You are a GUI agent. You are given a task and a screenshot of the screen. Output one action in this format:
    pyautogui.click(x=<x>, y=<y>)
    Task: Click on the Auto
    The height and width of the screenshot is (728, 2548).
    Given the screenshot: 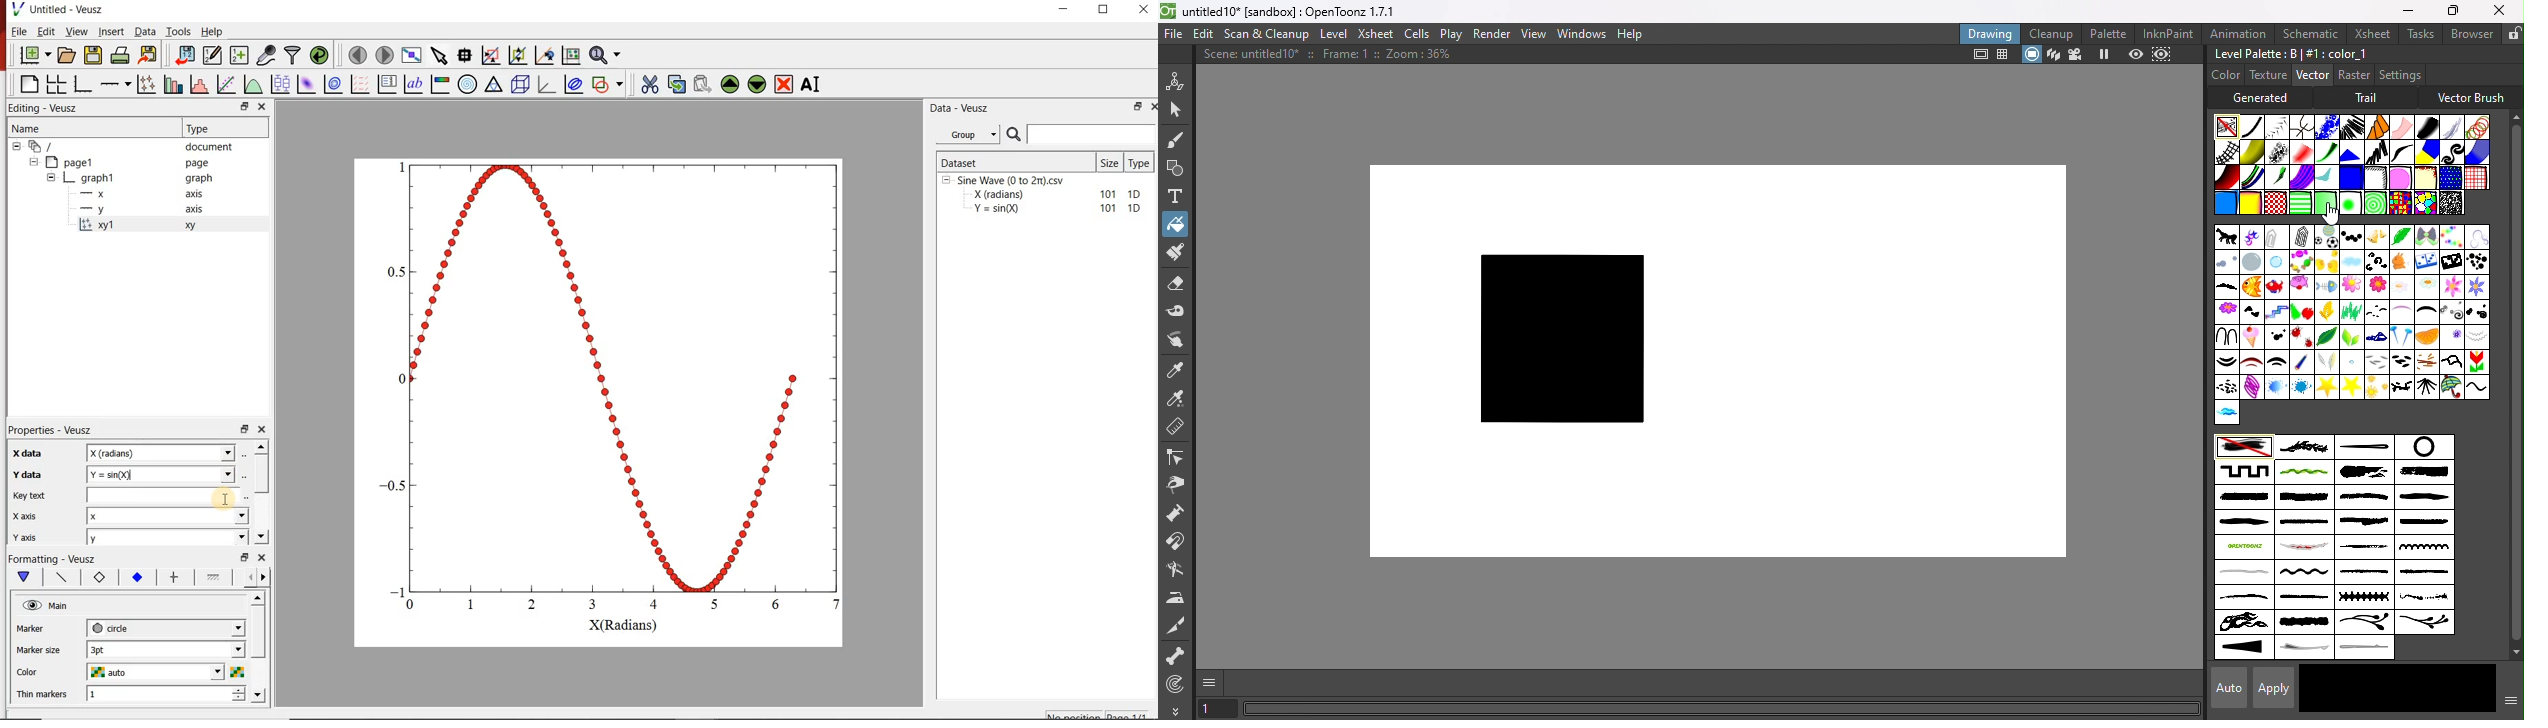 What is the action you would take?
    pyautogui.click(x=2223, y=688)
    